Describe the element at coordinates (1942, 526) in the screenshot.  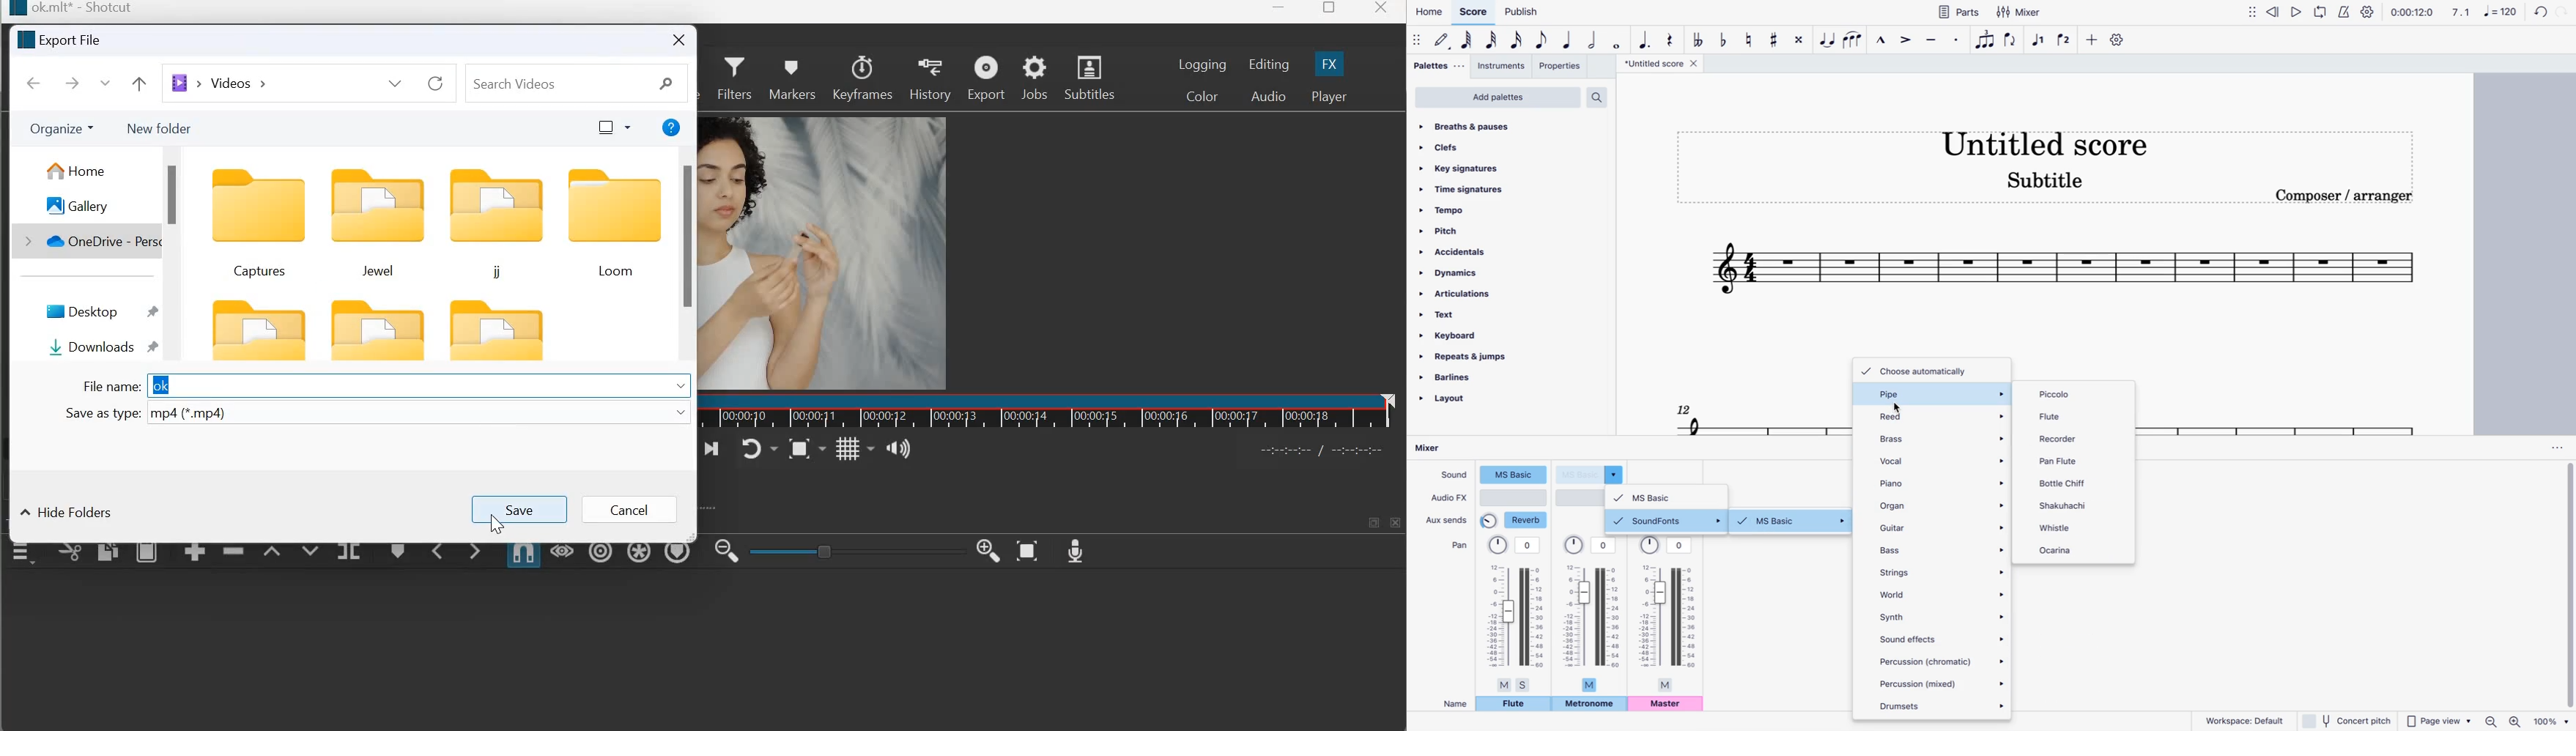
I see `guitar` at that location.